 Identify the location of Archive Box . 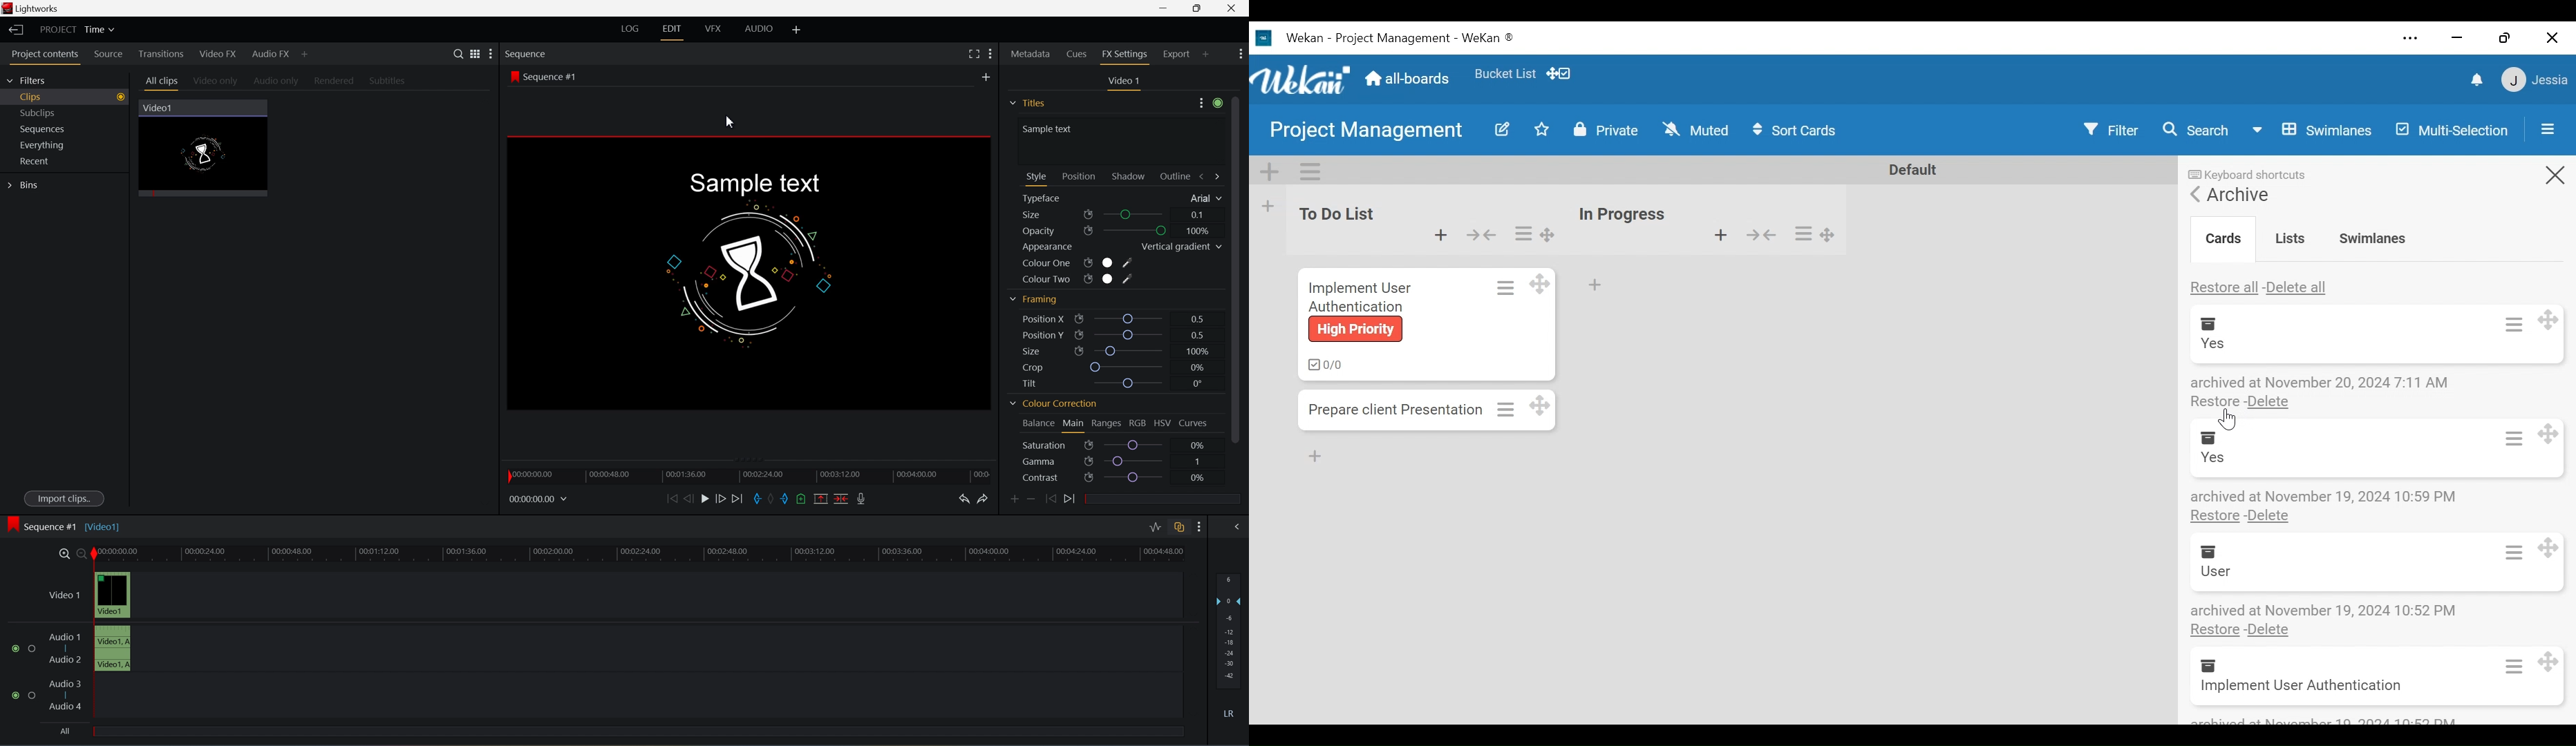
(2203, 552).